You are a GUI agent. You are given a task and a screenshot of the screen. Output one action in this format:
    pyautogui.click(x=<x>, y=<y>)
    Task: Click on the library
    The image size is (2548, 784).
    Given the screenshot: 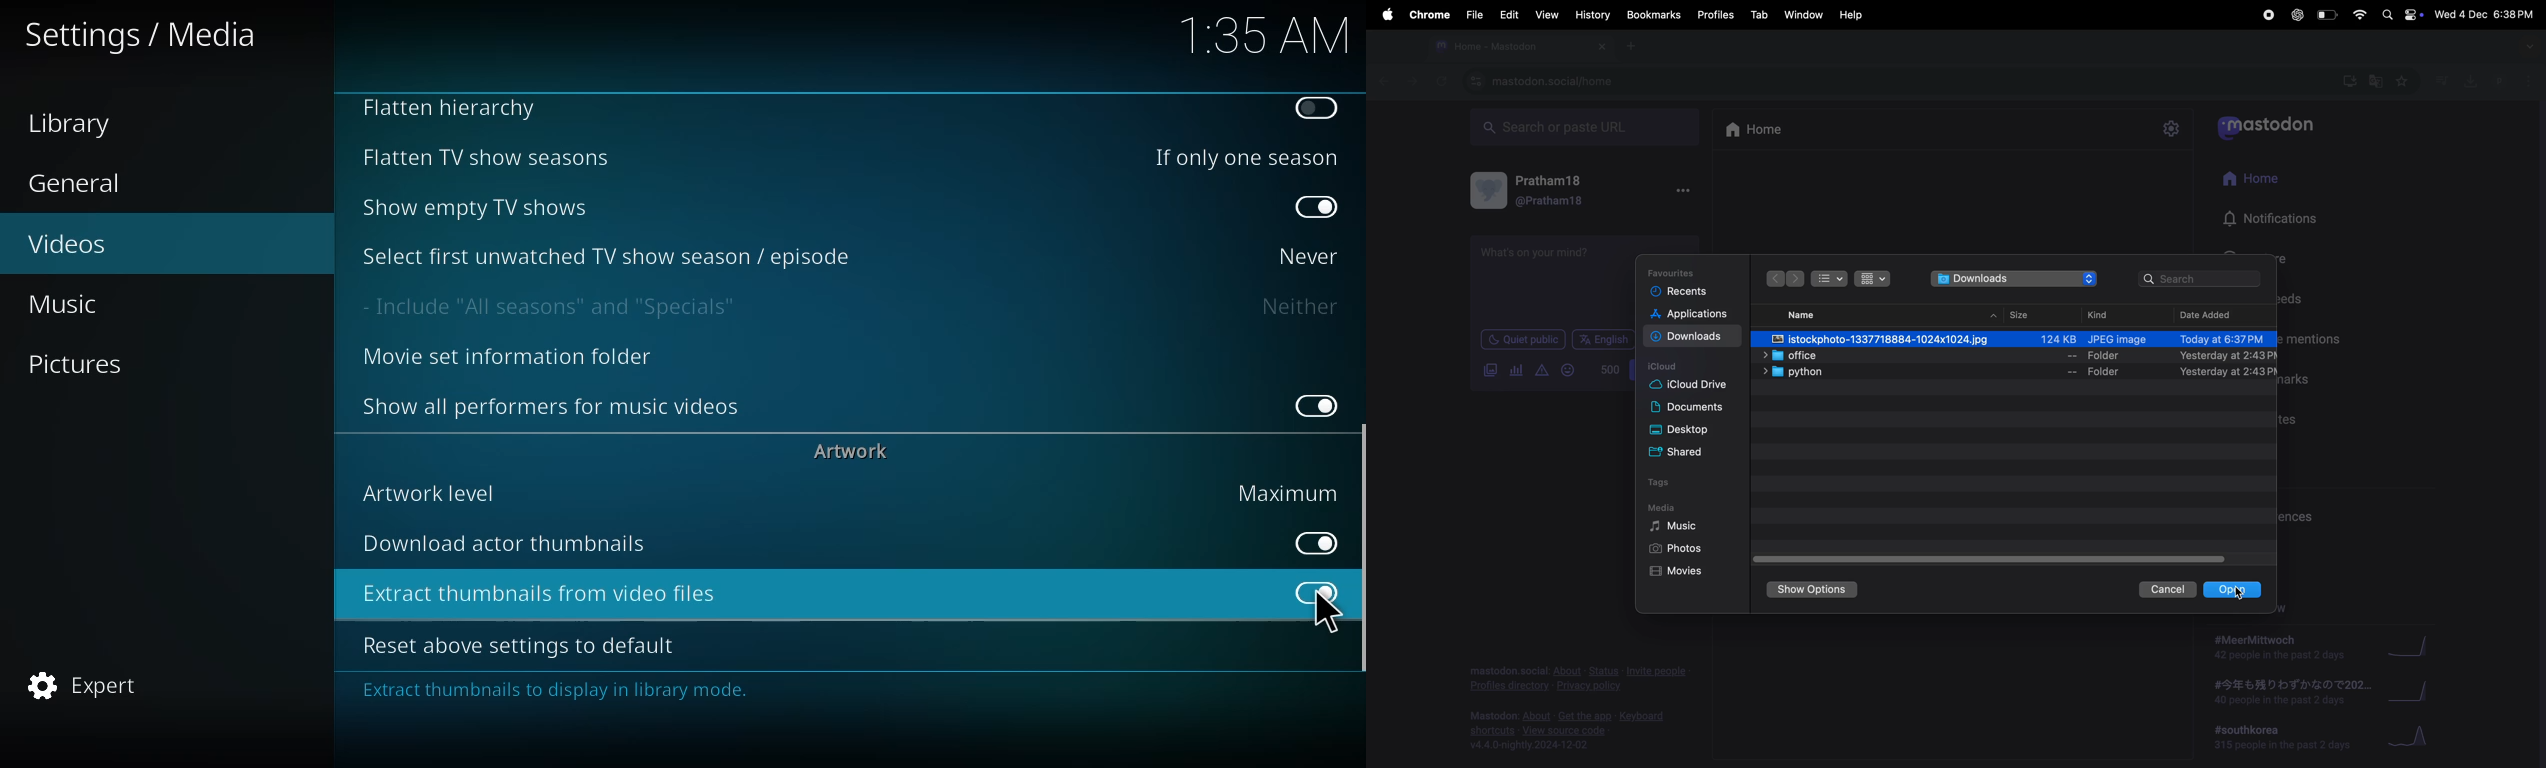 What is the action you would take?
    pyautogui.click(x=77, y=124)
    